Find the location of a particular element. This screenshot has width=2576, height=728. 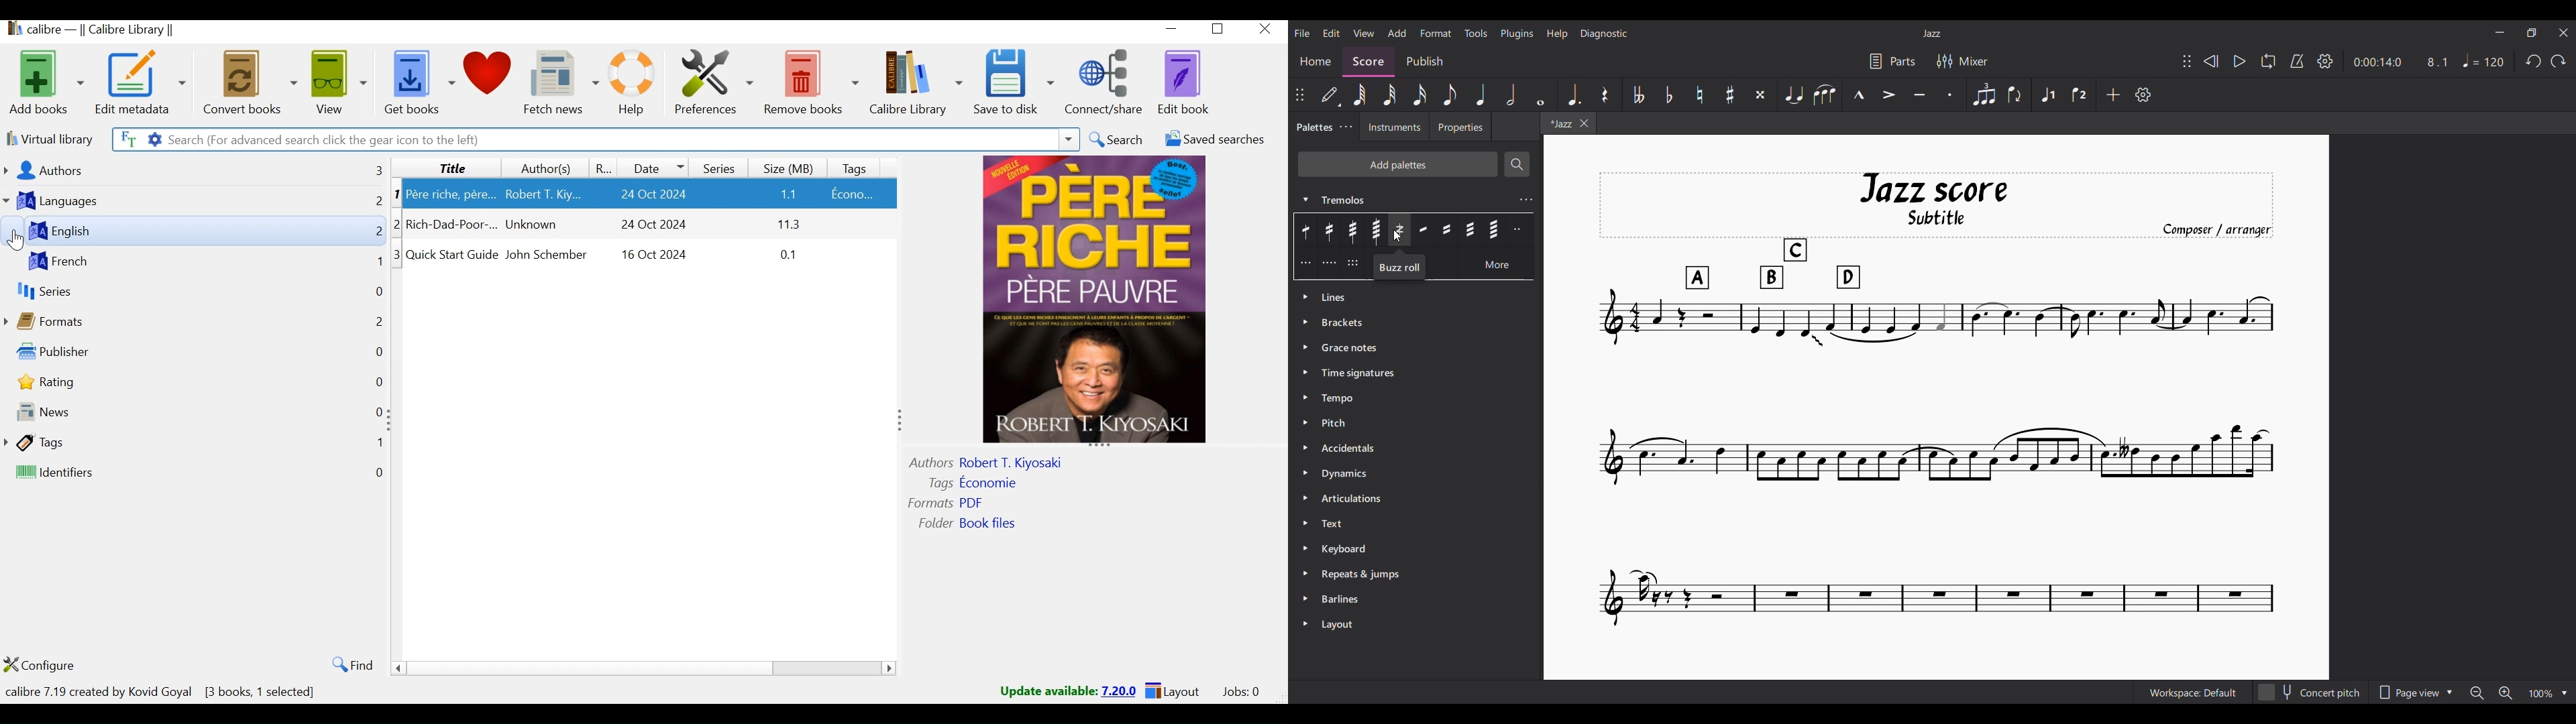

Rest is located at coordinates (1606, 94).